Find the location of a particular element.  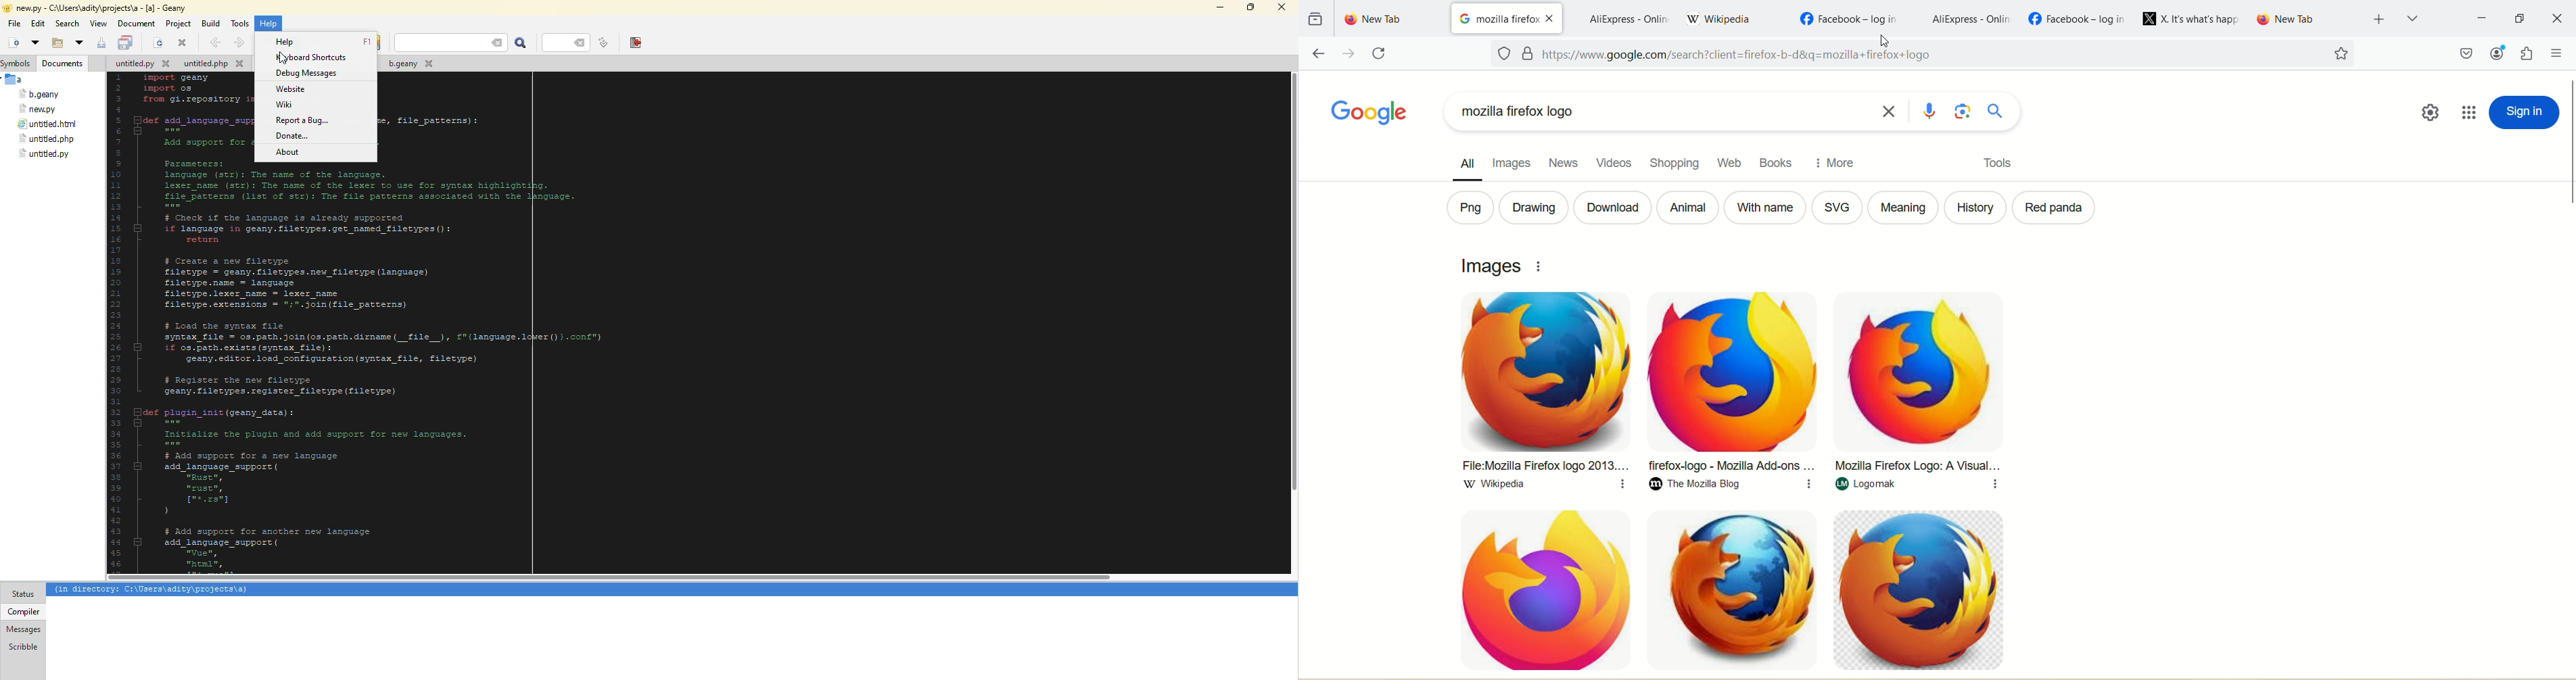

Protections is located at coordinates (1504, 54).